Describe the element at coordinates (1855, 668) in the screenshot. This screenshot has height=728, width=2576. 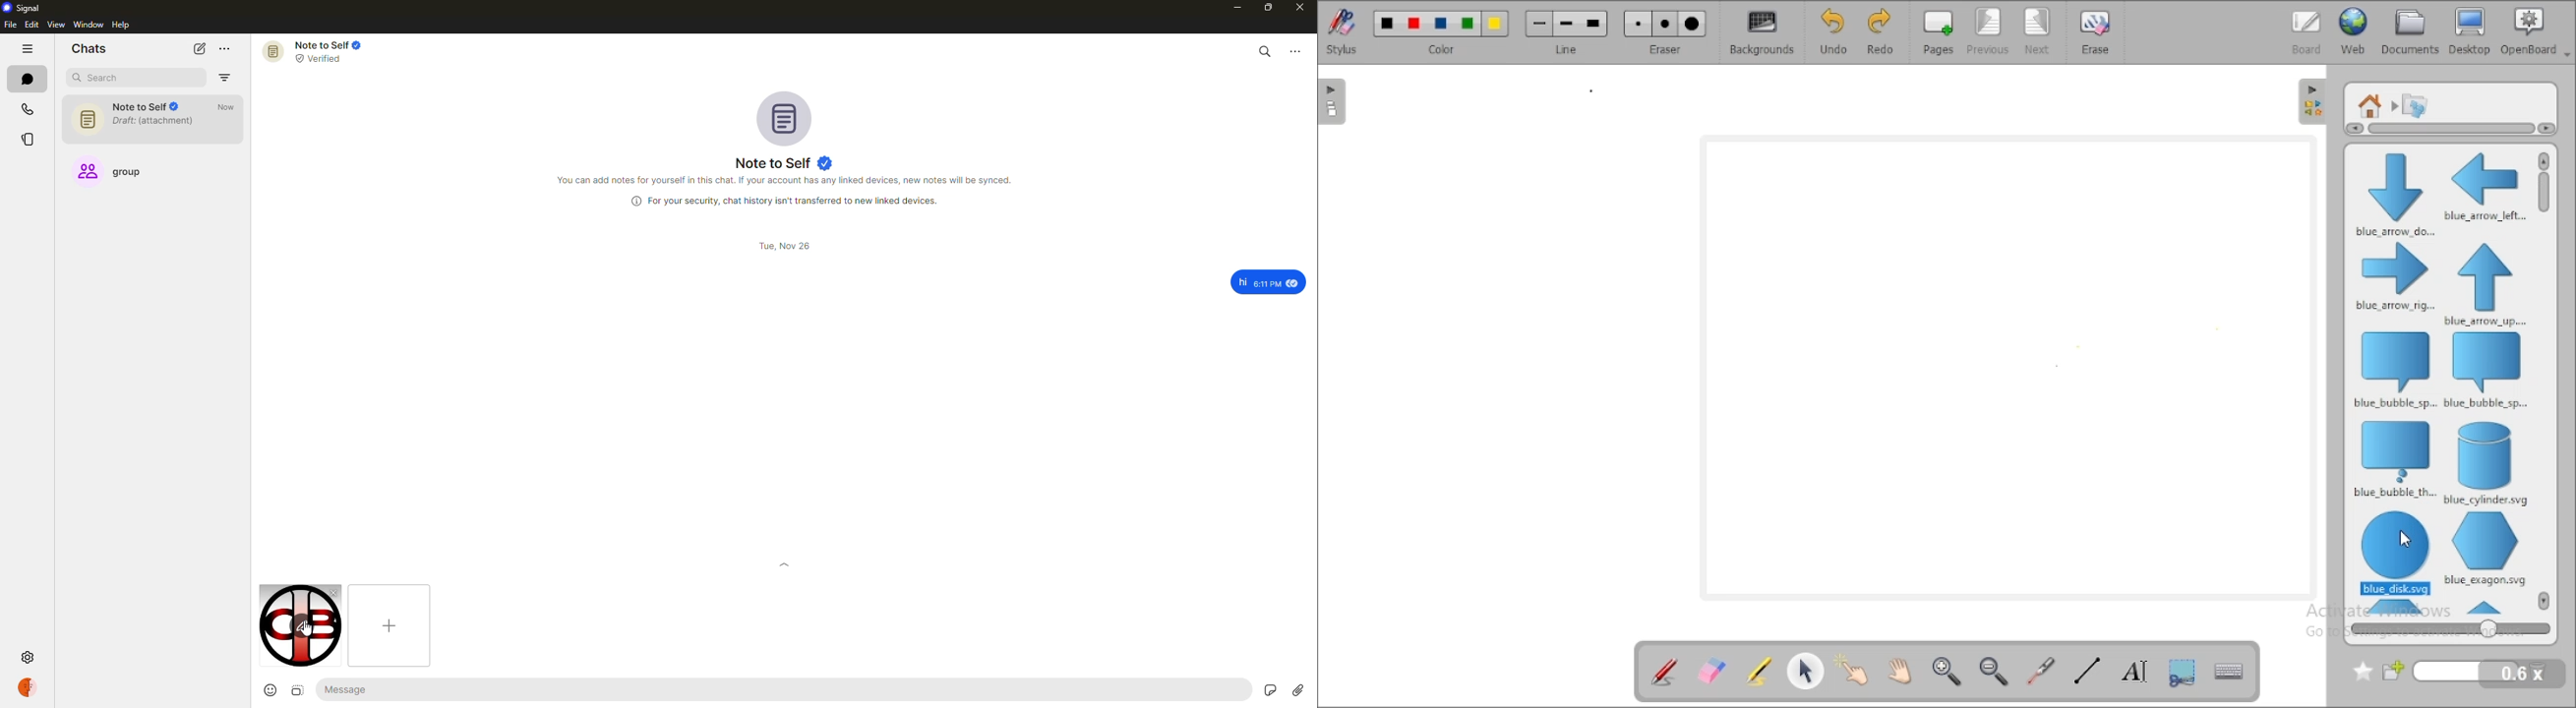
I see `interact with items` at that location.